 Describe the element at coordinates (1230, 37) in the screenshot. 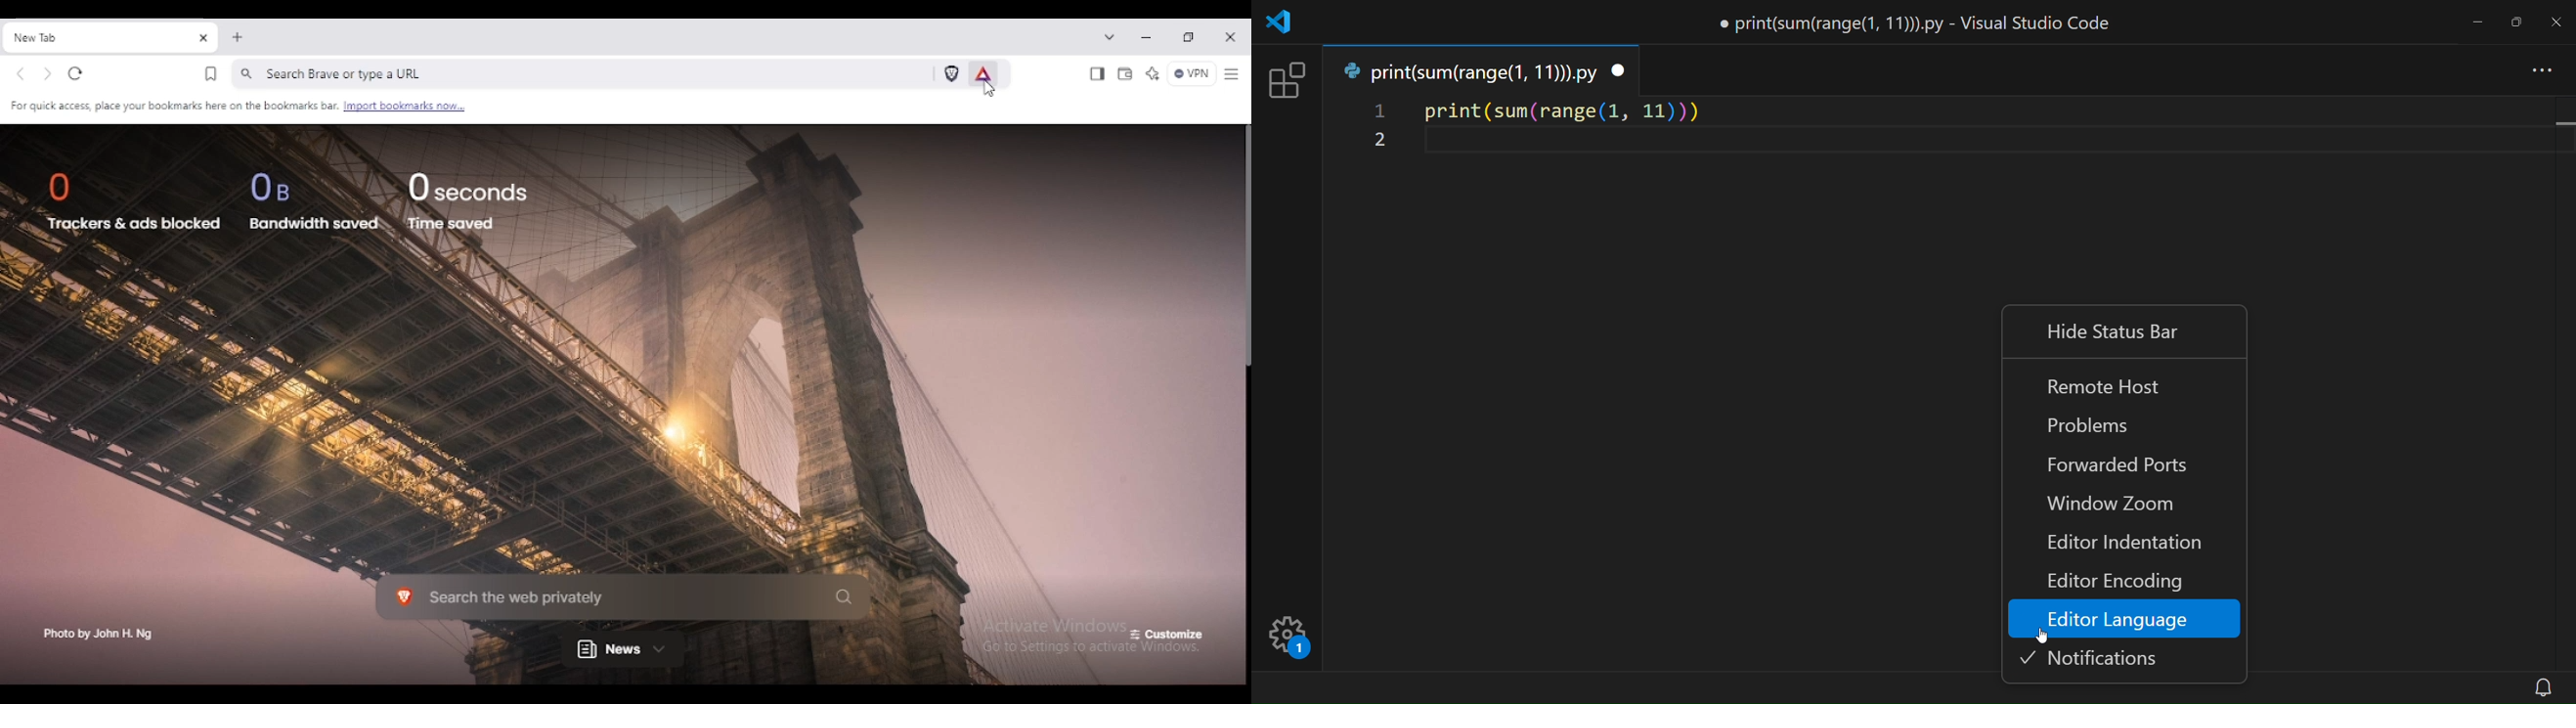

I see `close ` at that location.